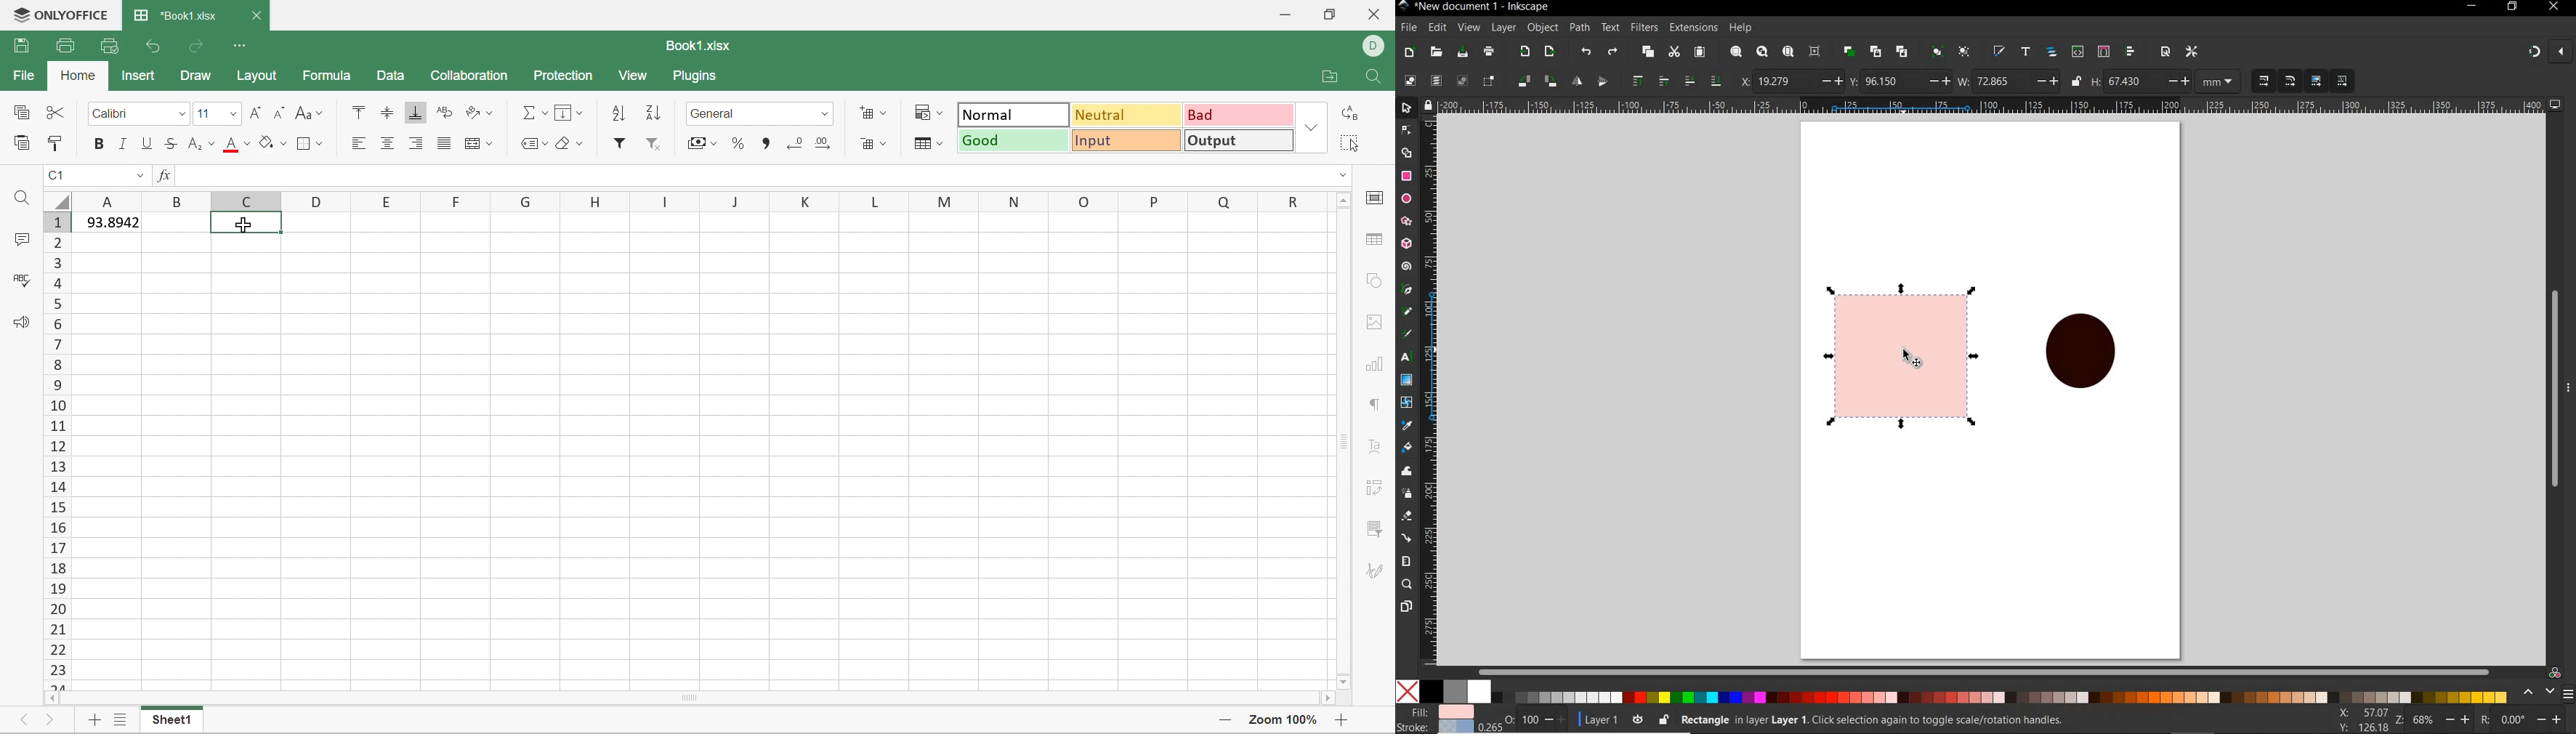 The height and width of the screenshot is (756, 2576). I want to click on Zoom out, so click(1221, 718).